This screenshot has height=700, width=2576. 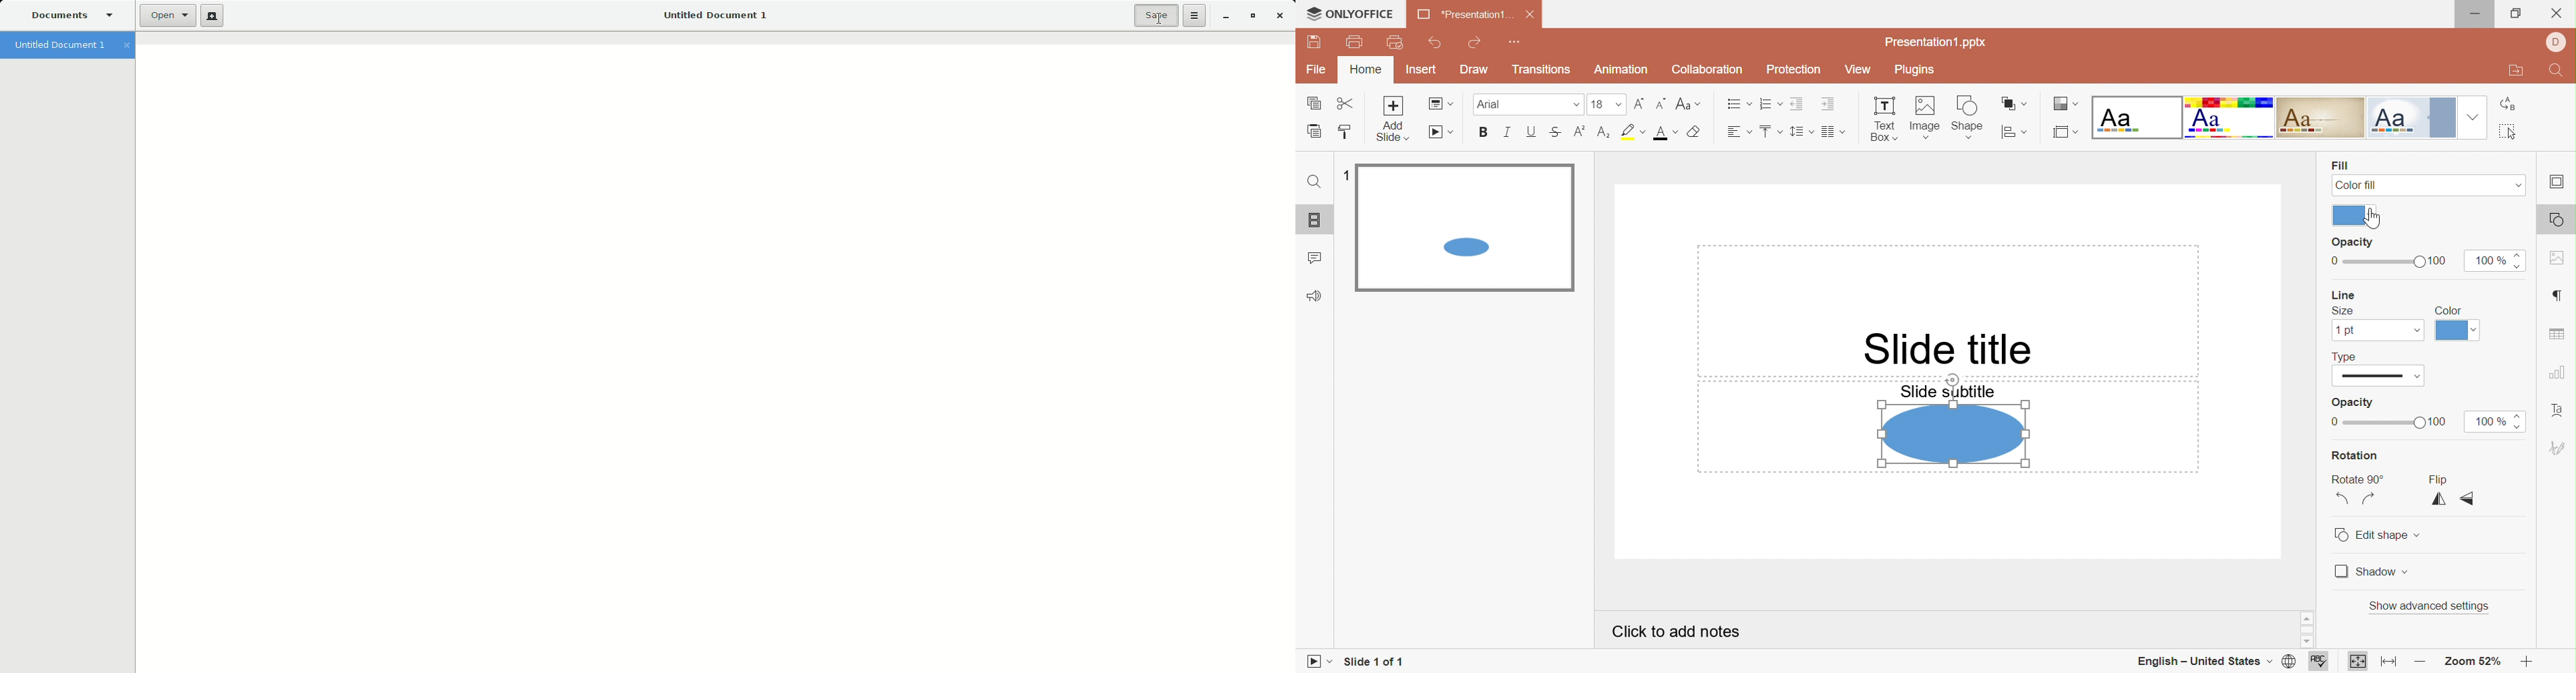 I want to click on Align shape, so click(x=2014, y=132).